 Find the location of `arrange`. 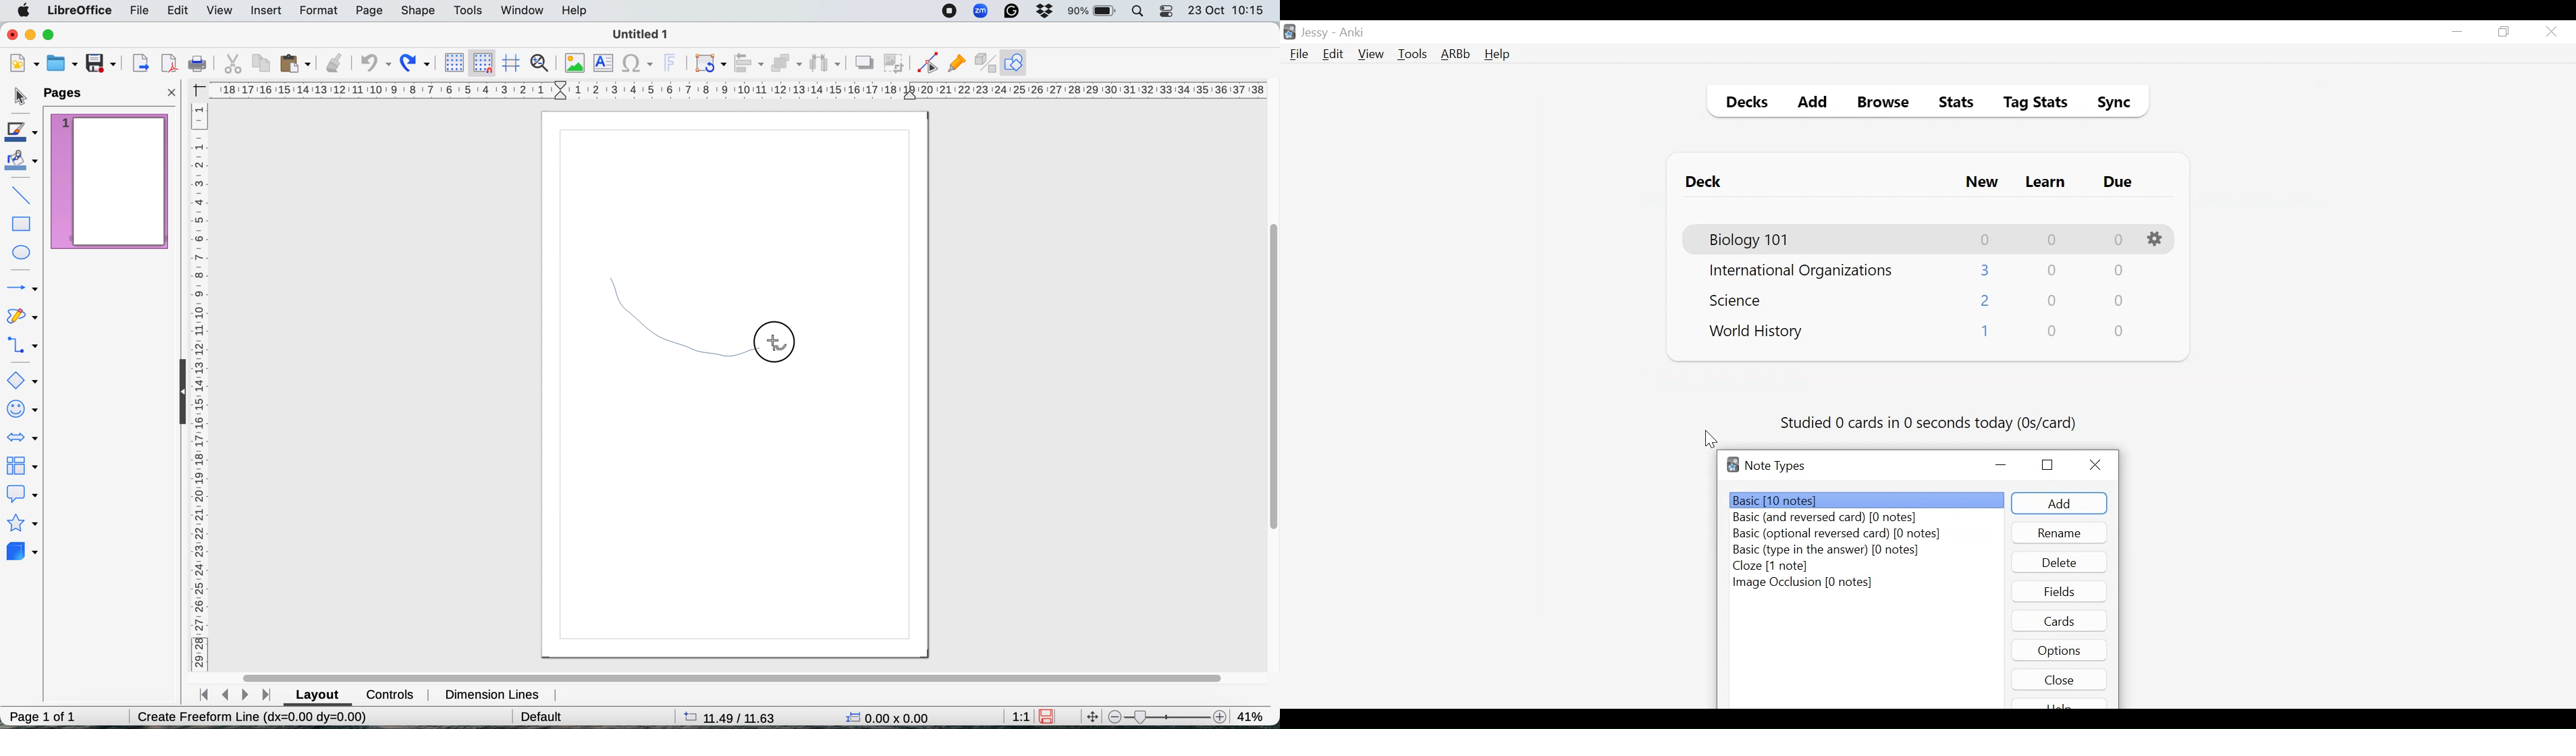

arrange is located at coordinates (786, 64).